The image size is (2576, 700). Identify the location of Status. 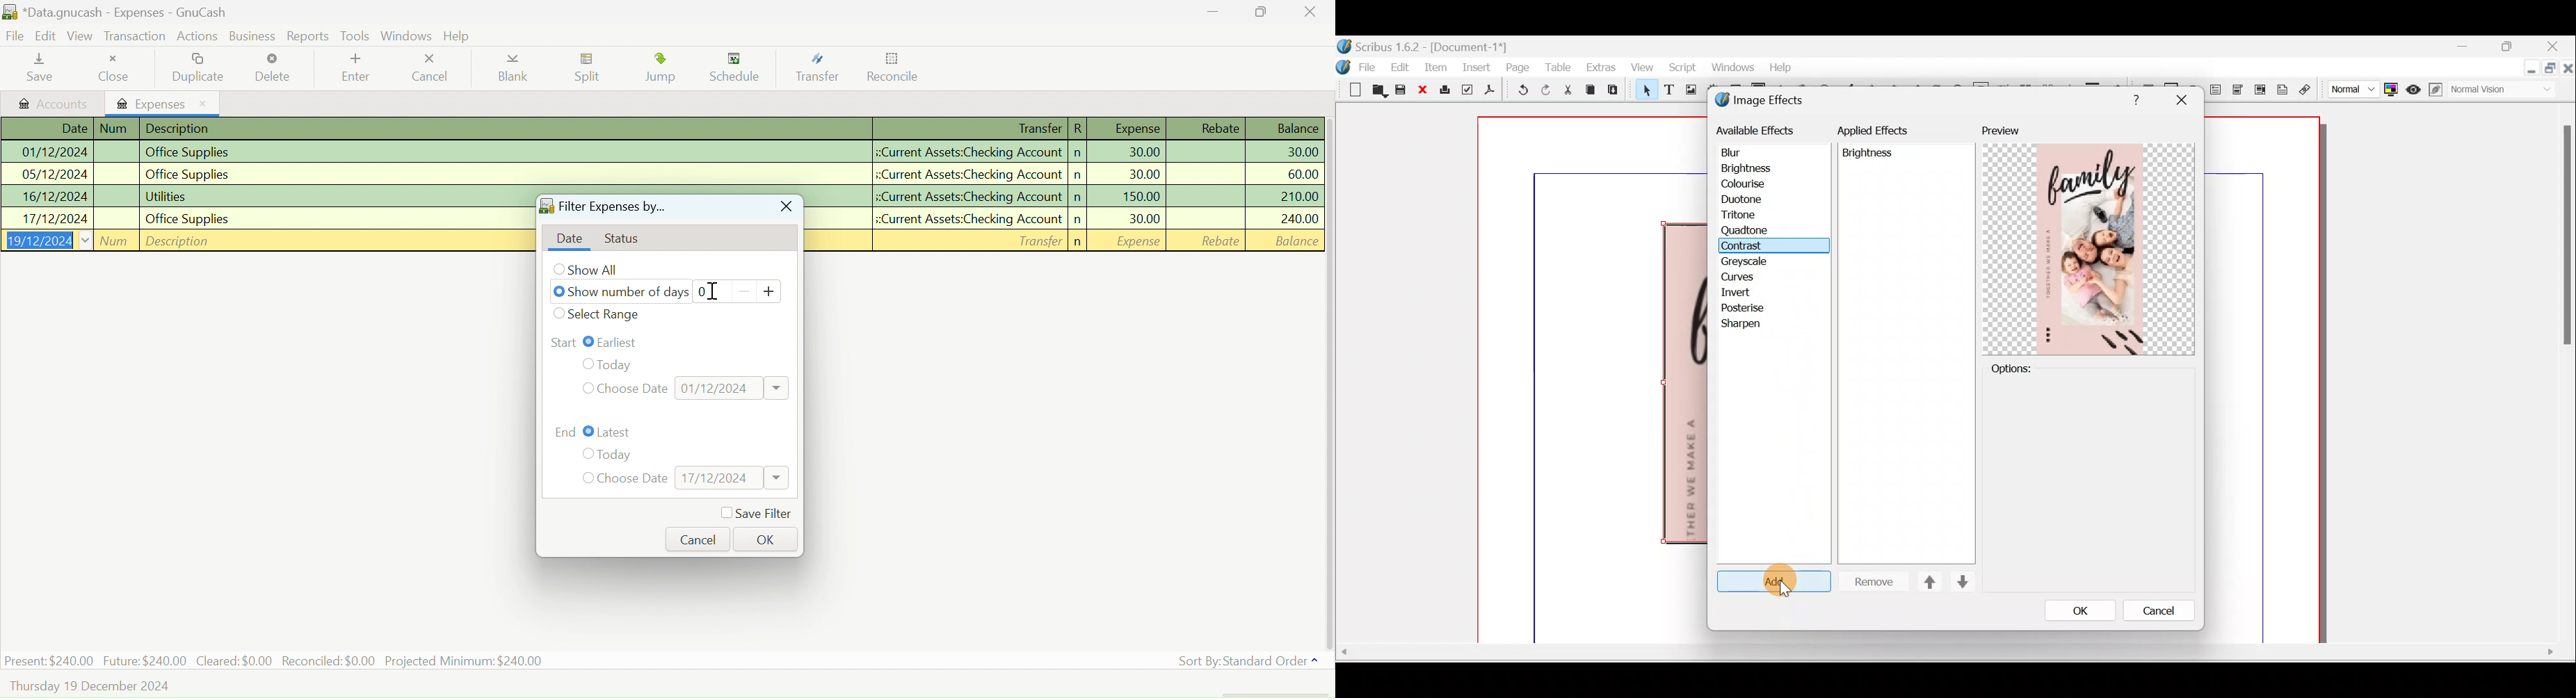
(627, 240).